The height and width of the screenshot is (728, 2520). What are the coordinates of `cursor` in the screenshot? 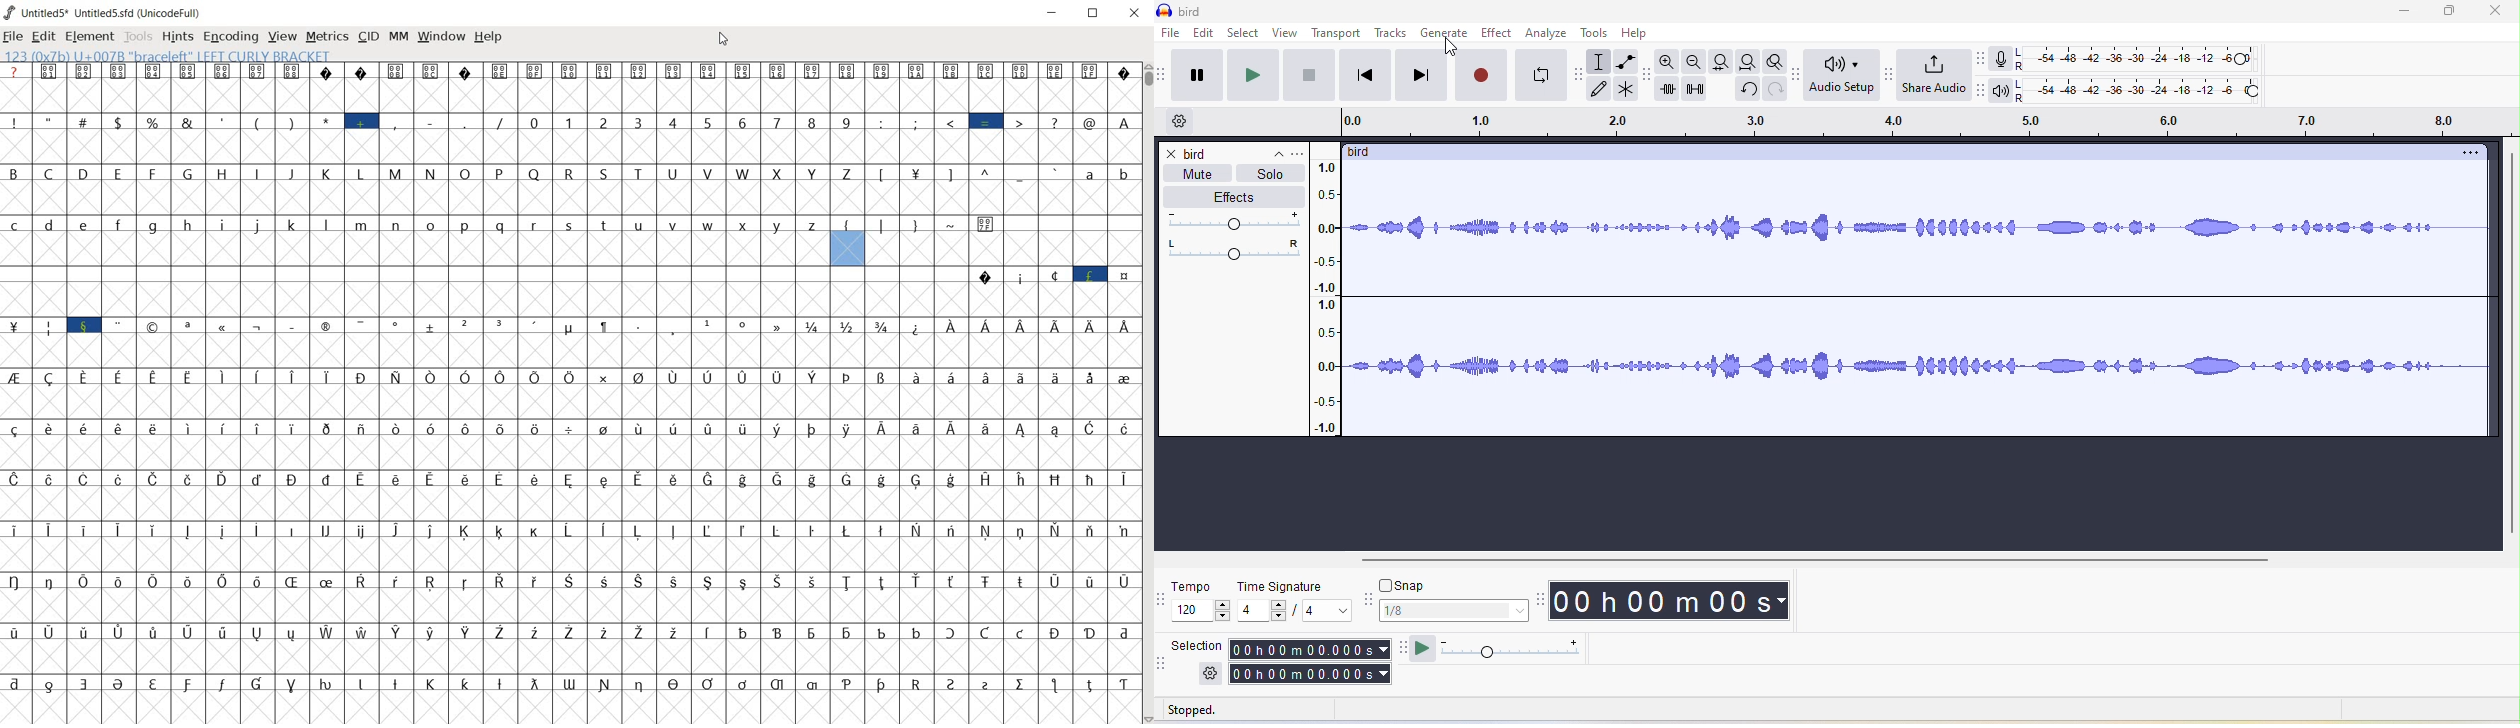 It's located at (725, 39).